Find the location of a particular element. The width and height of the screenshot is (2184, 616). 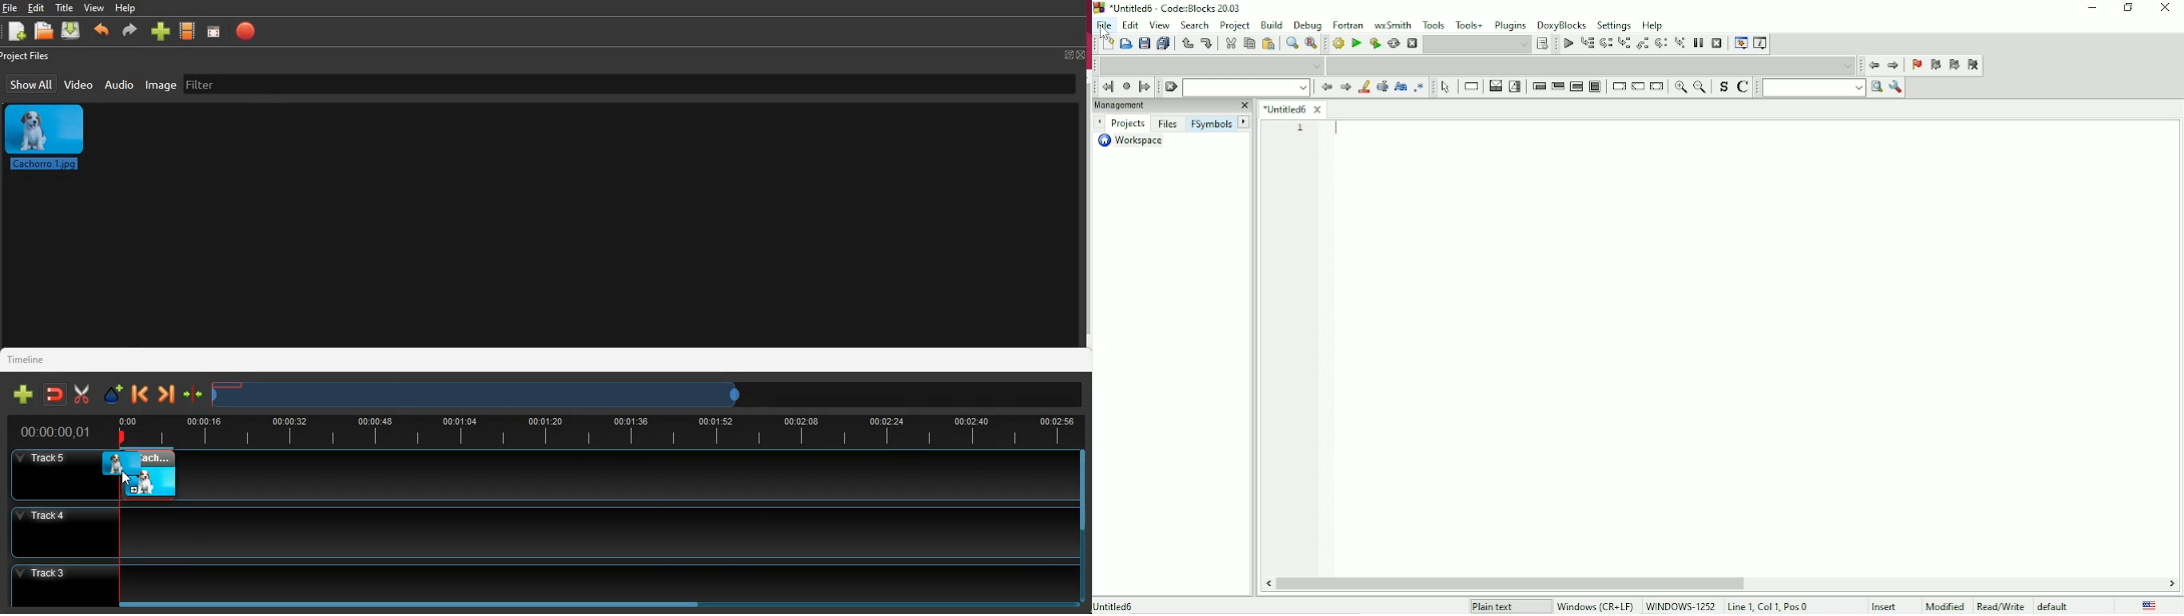

cut is located at coordinates (81, 393).